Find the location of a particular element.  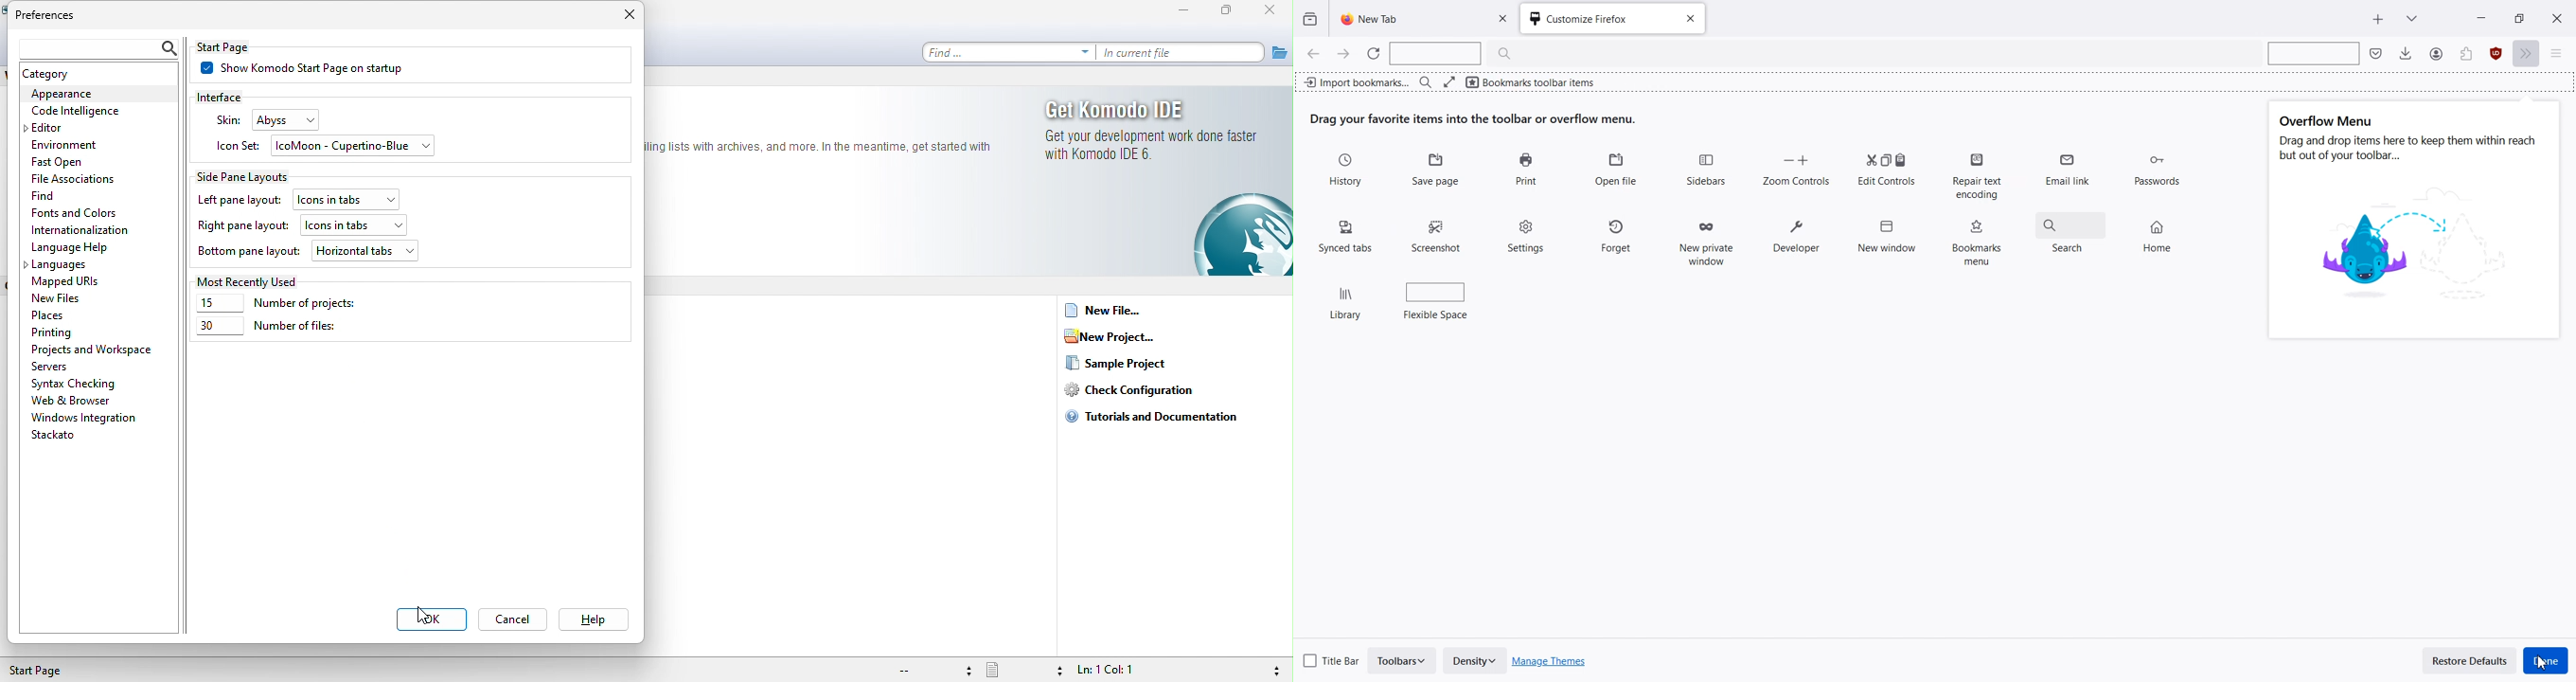

Library is located at coordinates (1348, 297).